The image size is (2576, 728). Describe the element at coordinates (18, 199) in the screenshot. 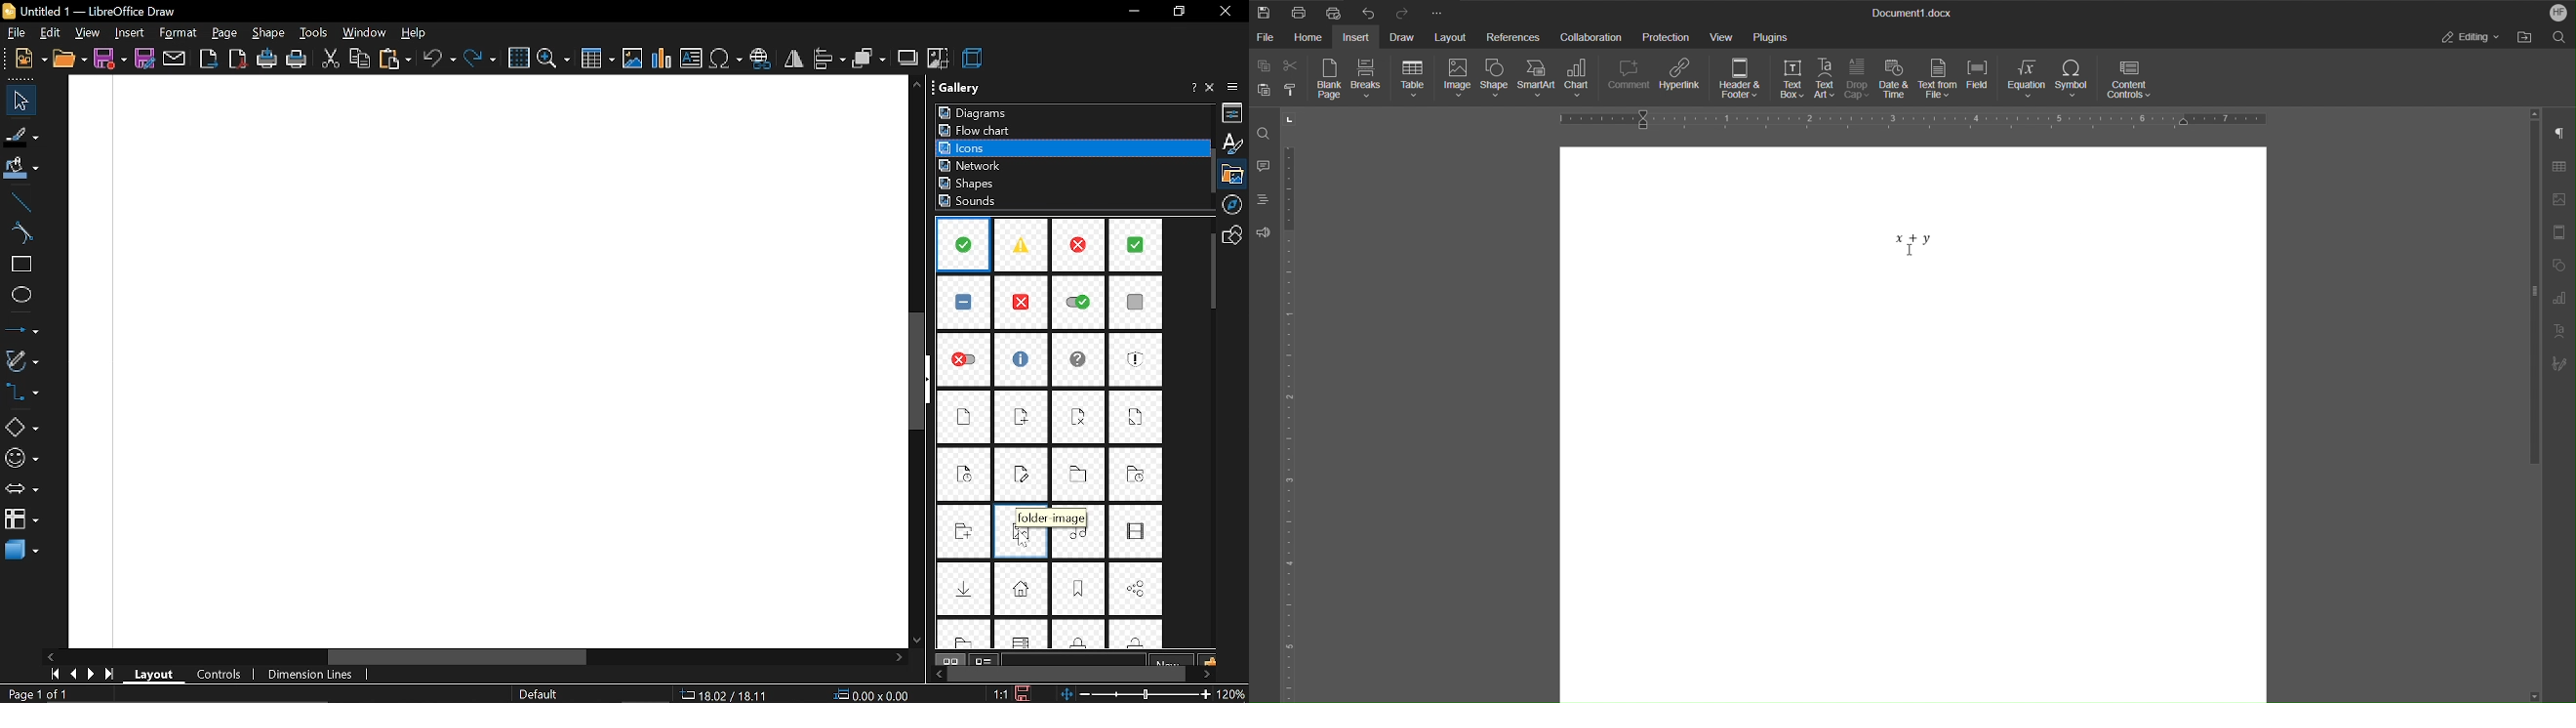

I see `line` at that location.